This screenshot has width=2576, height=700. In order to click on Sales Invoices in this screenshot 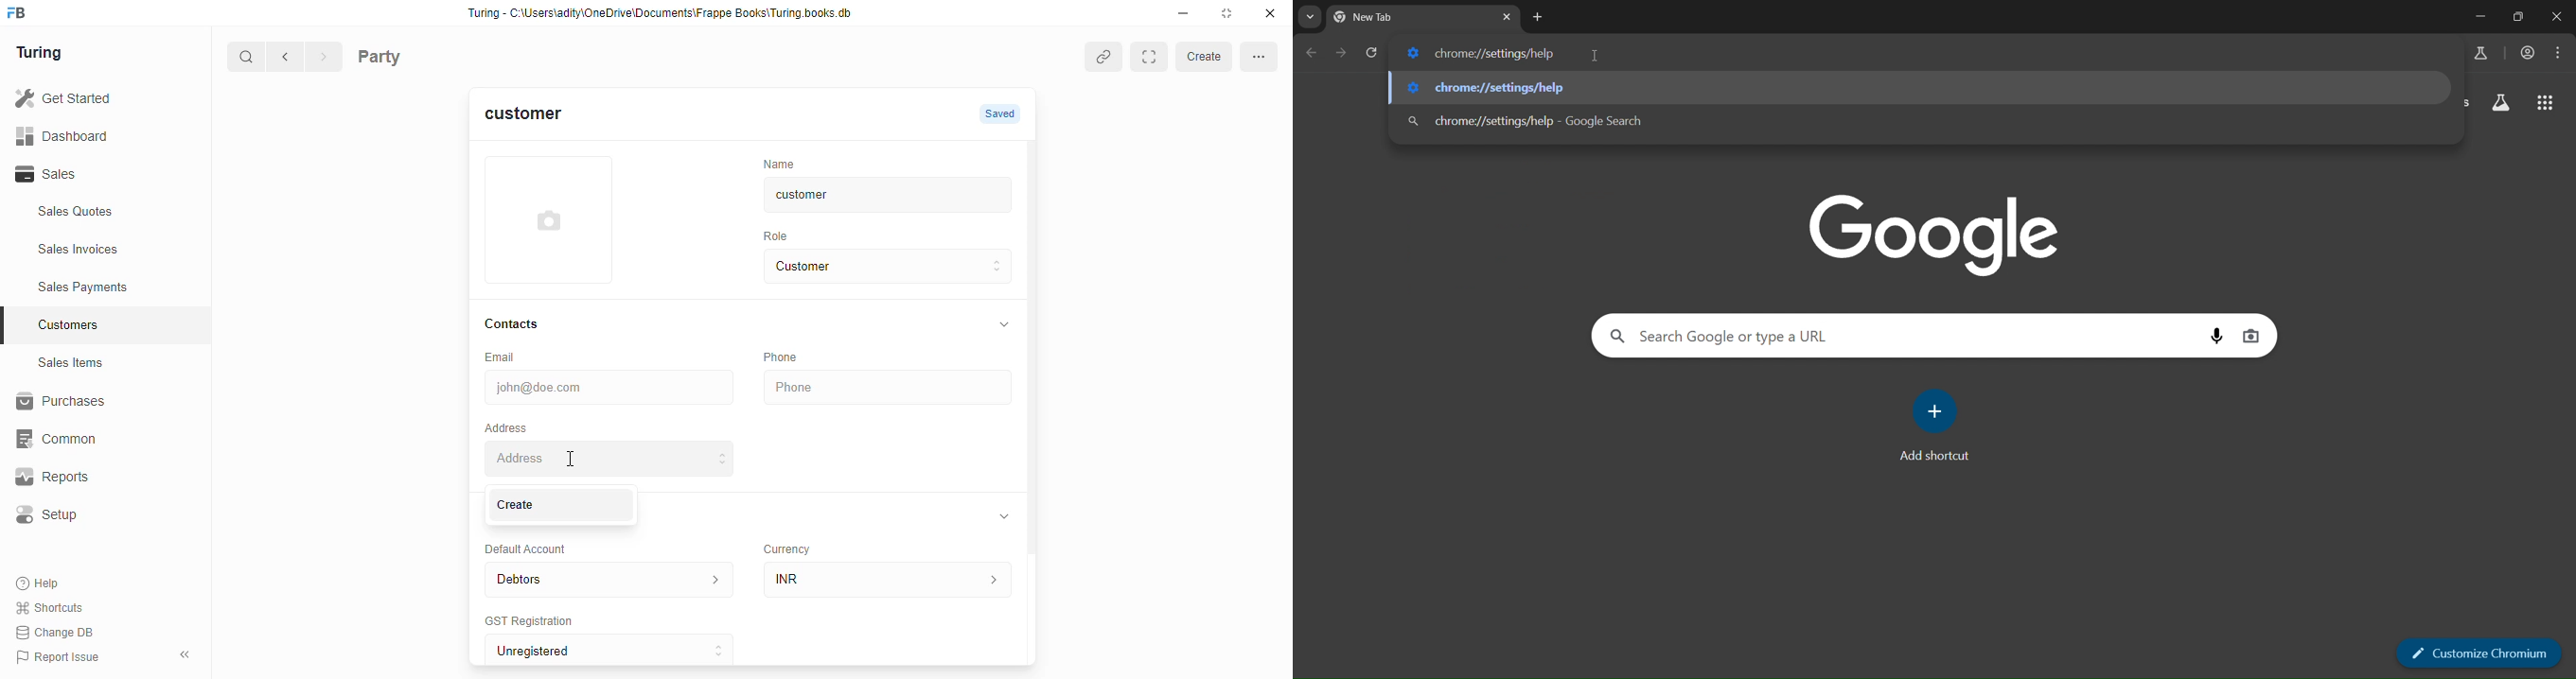, I will do `click(111, 250)`.